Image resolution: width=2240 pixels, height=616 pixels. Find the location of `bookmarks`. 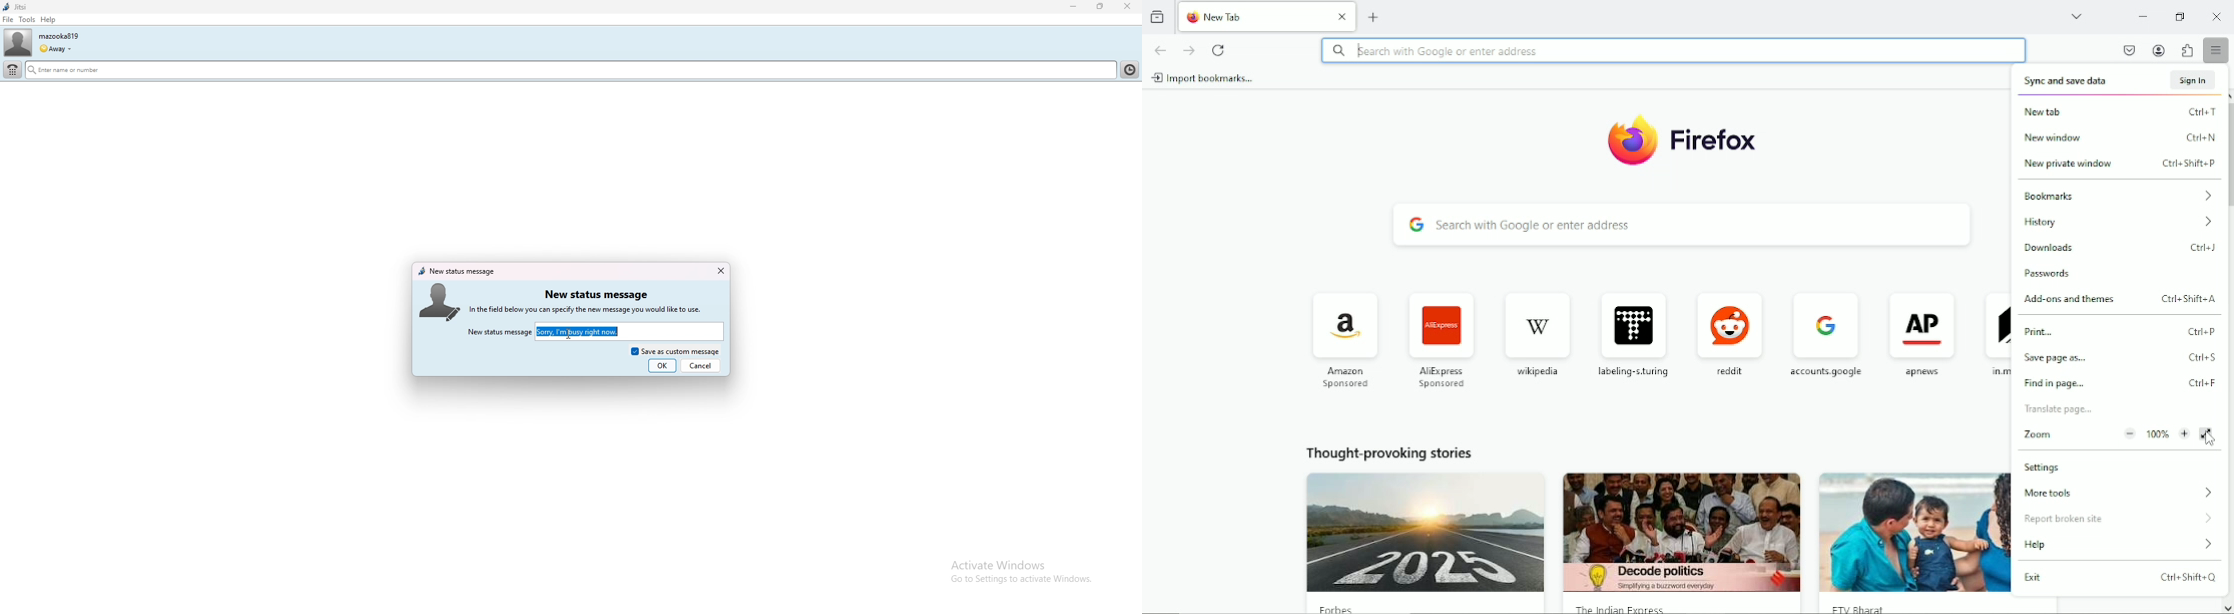

bookmarks is located at coordinates (2118, 197).